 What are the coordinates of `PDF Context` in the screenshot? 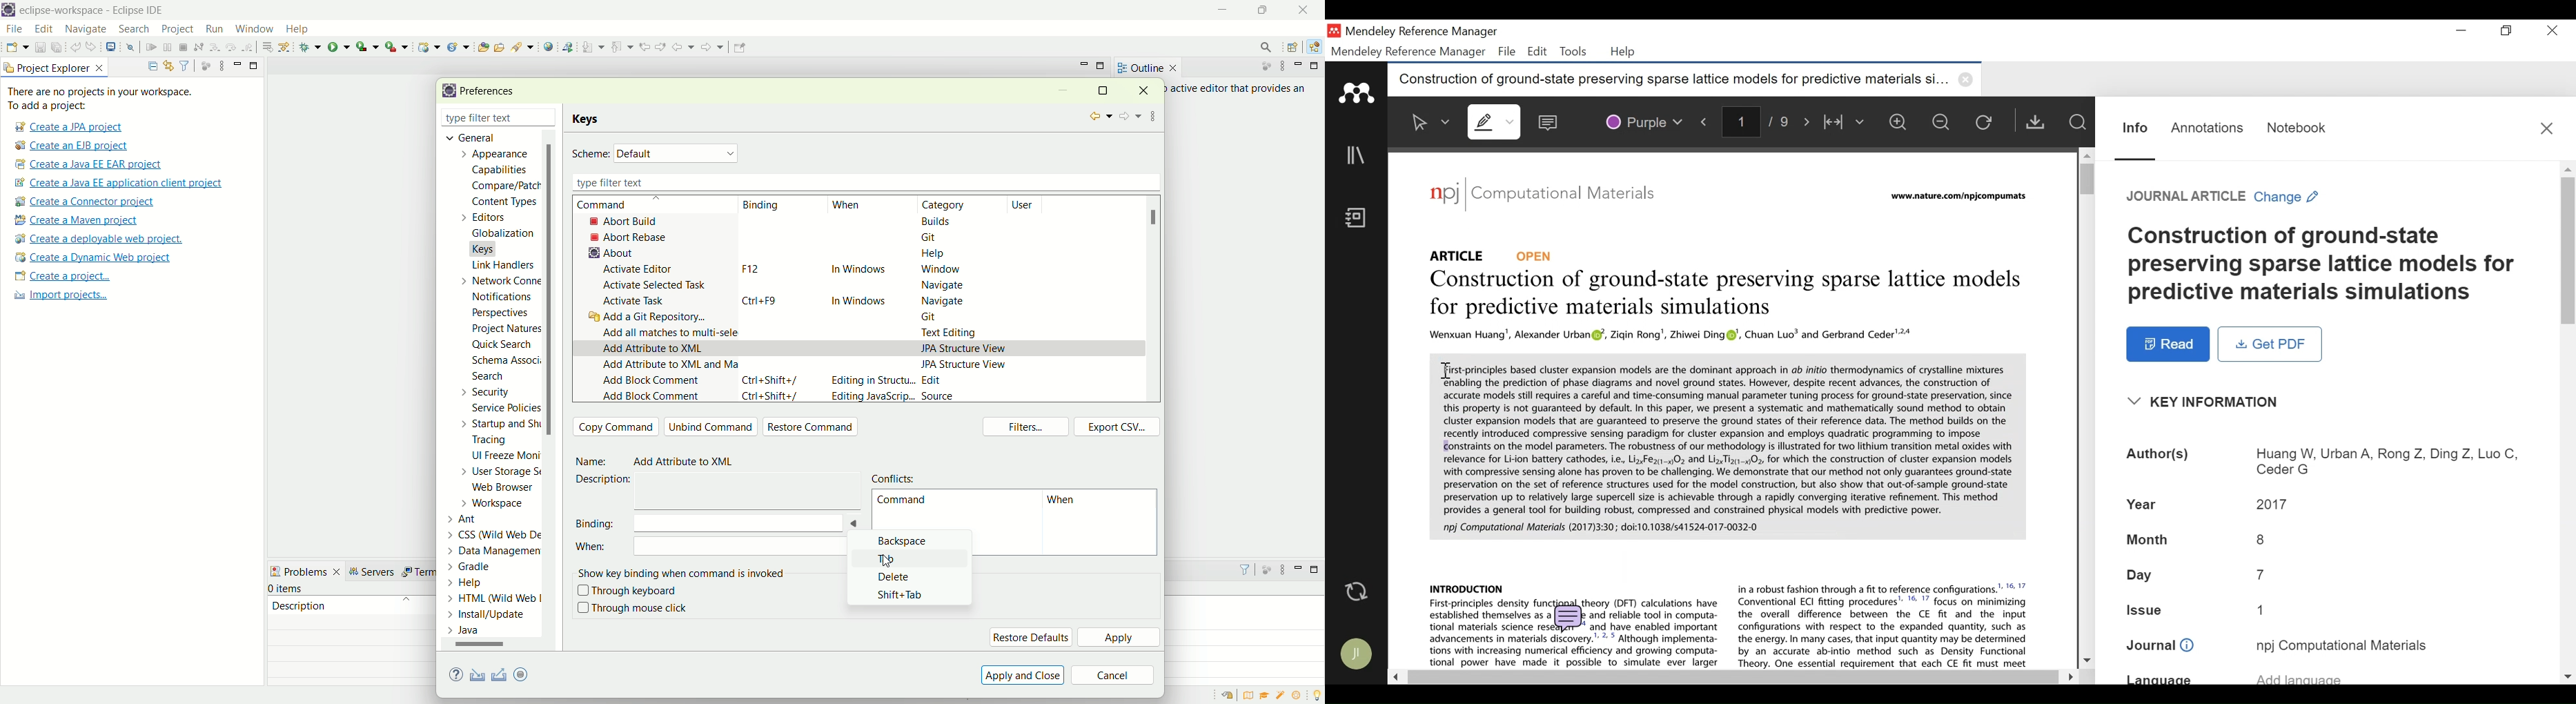 It's located at (1884, 624).